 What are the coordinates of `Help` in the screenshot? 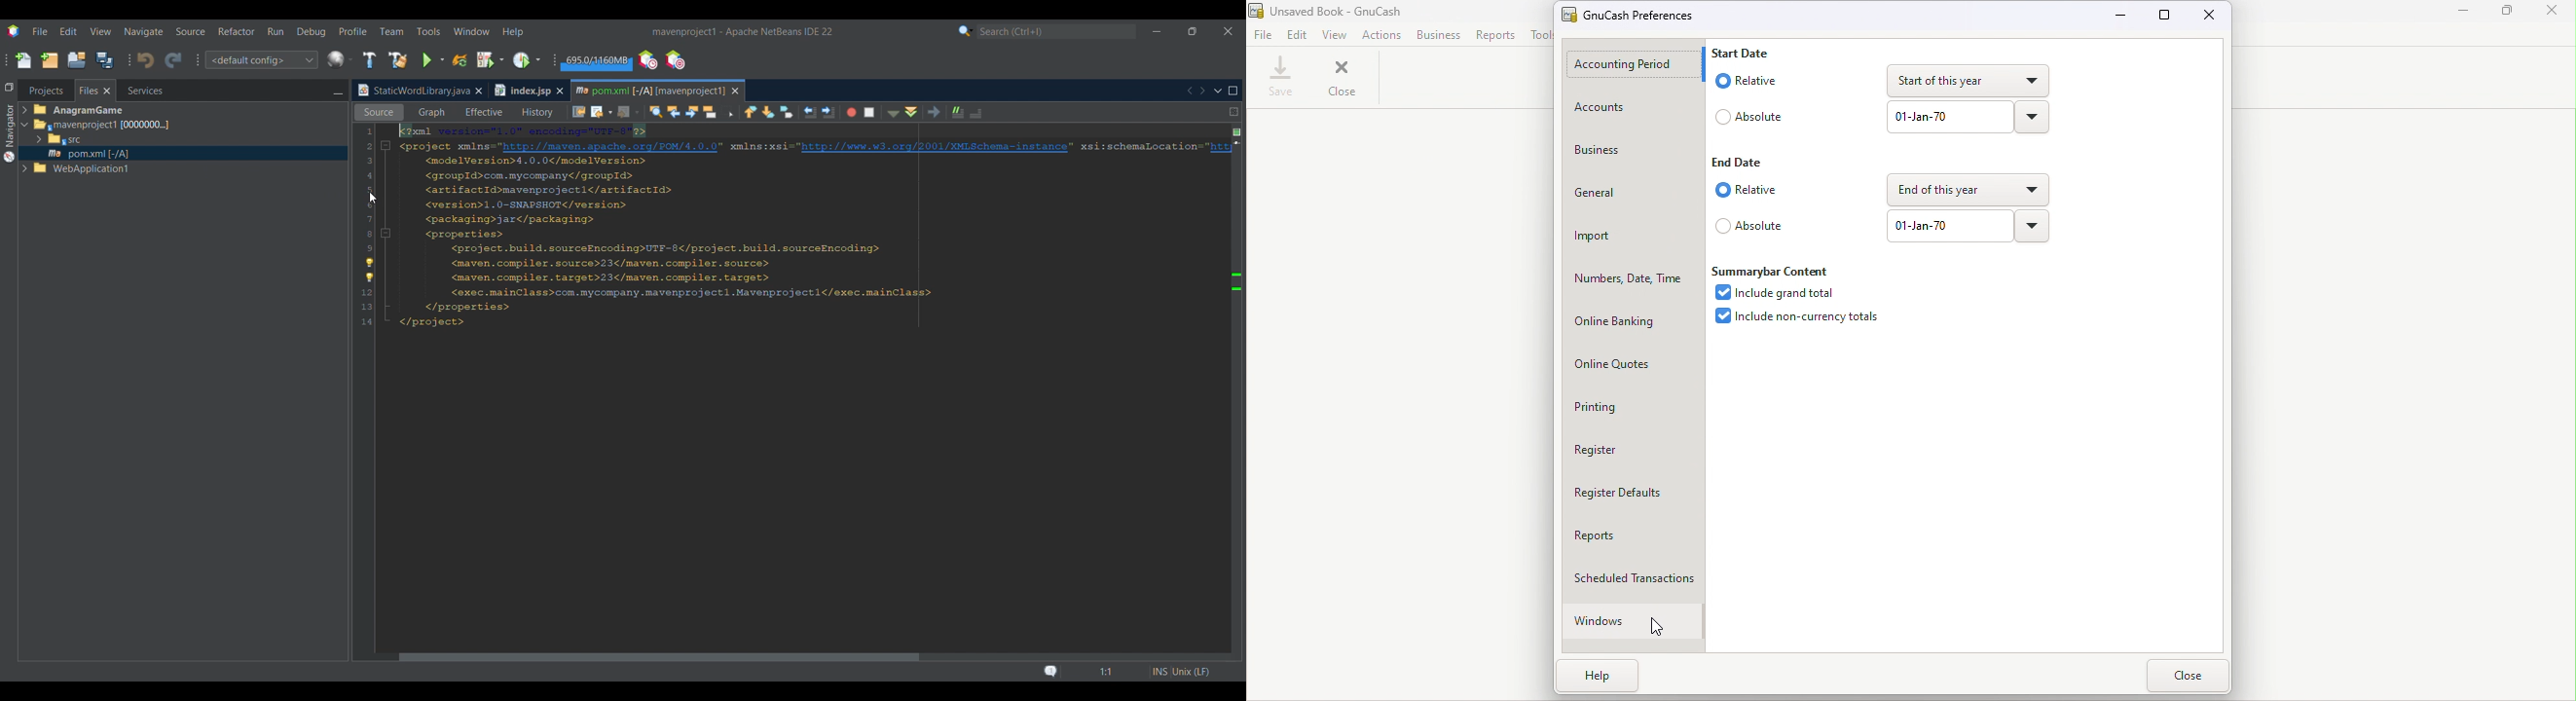 It's located at (1615, 682).